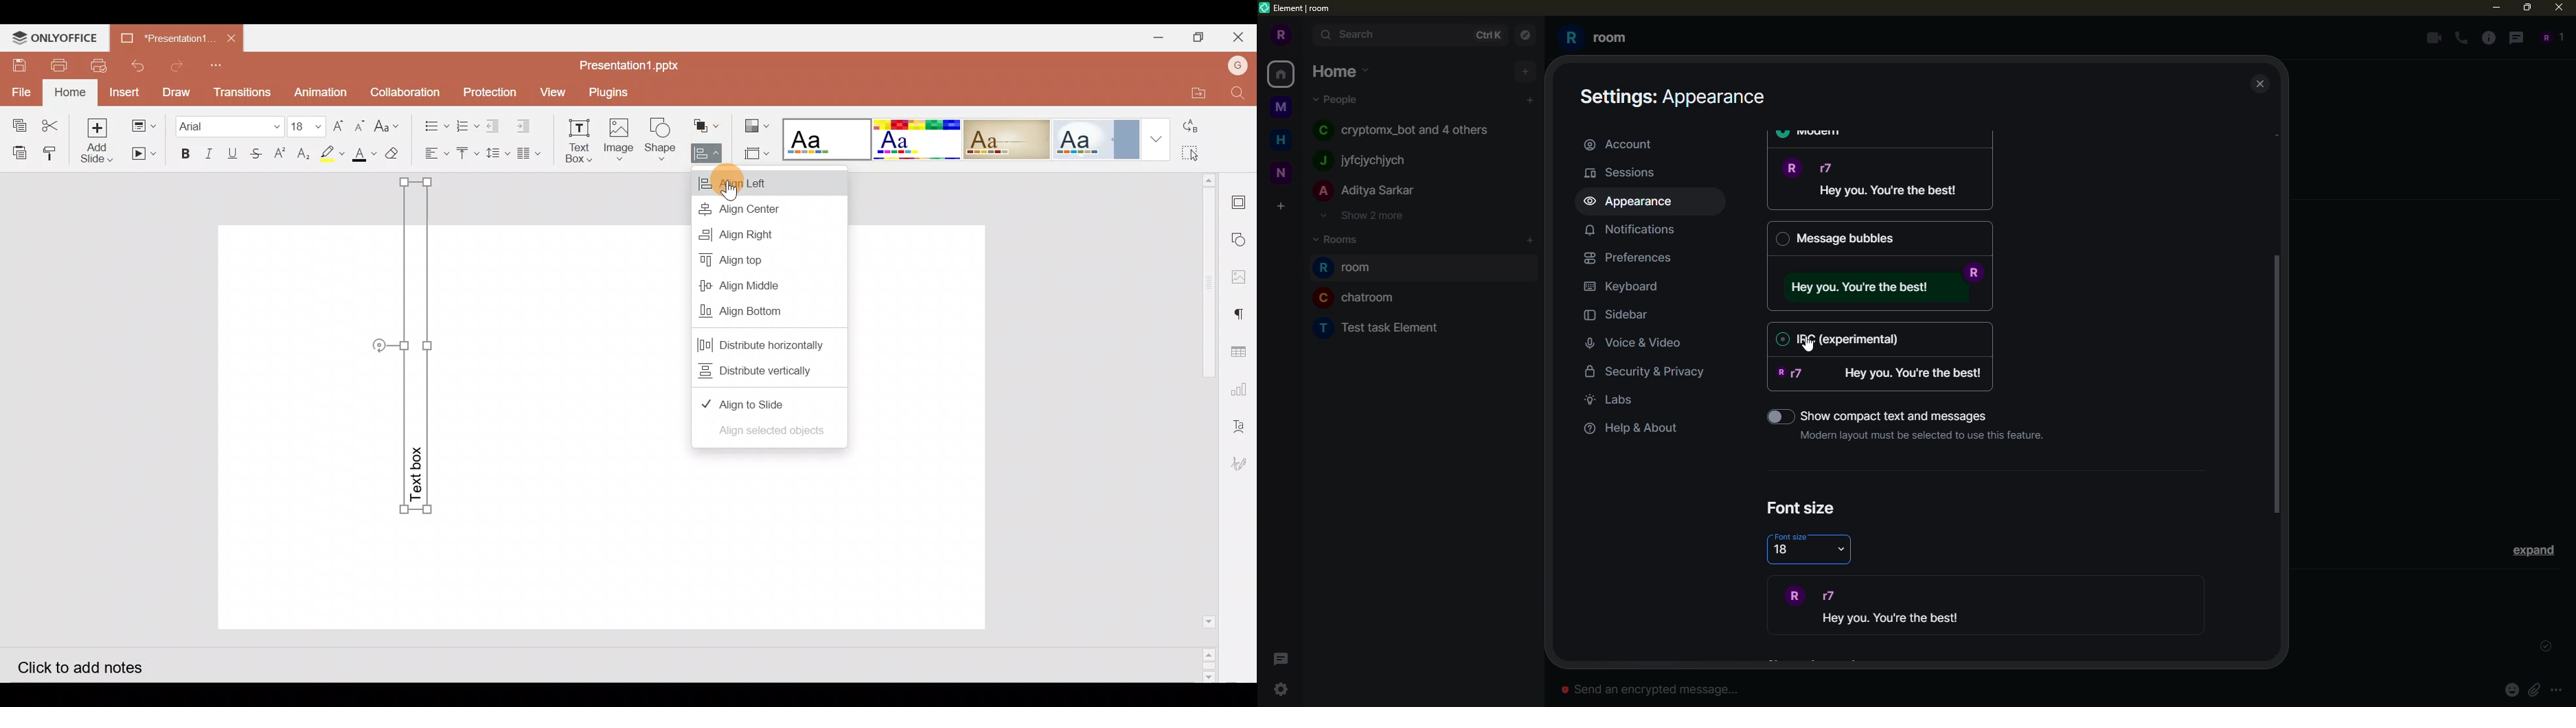 This screenshot has width=2576, height=728. Describe the element at coordinates (757, 287) in the screenshot. I see `Align middle` at that location.